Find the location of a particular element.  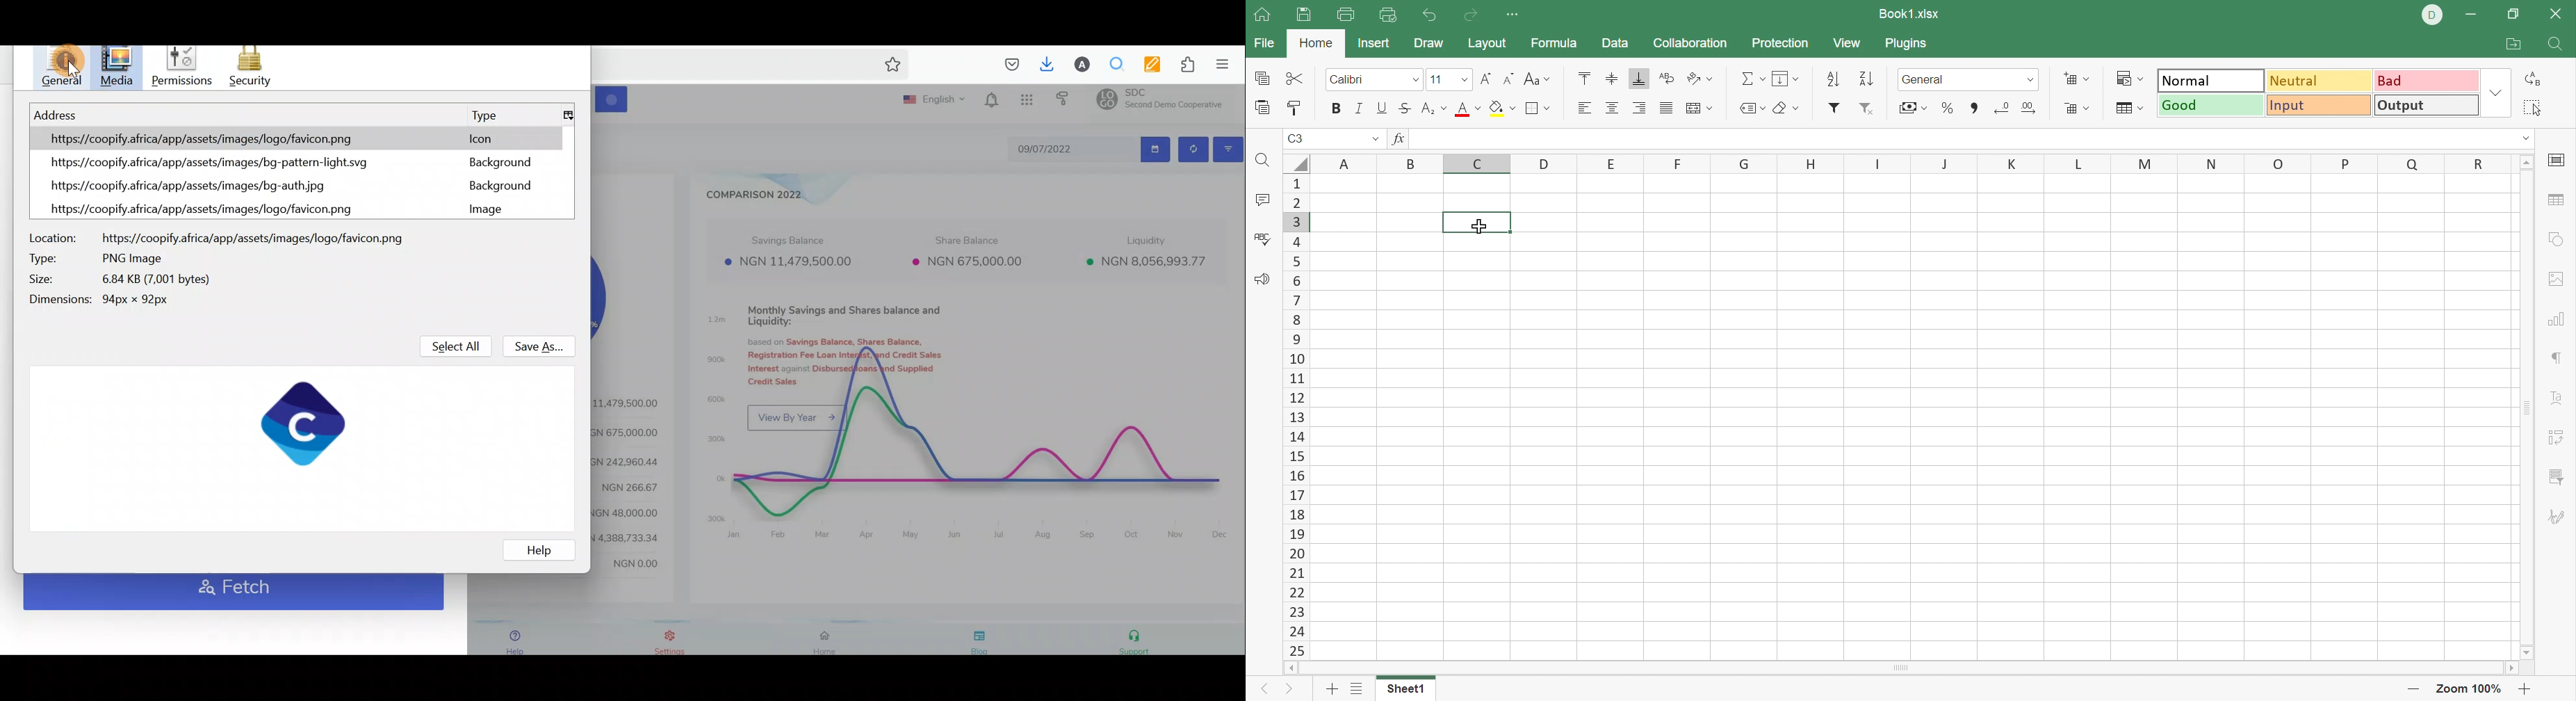

Decrease decimal is located at coordinates (2003, 106).